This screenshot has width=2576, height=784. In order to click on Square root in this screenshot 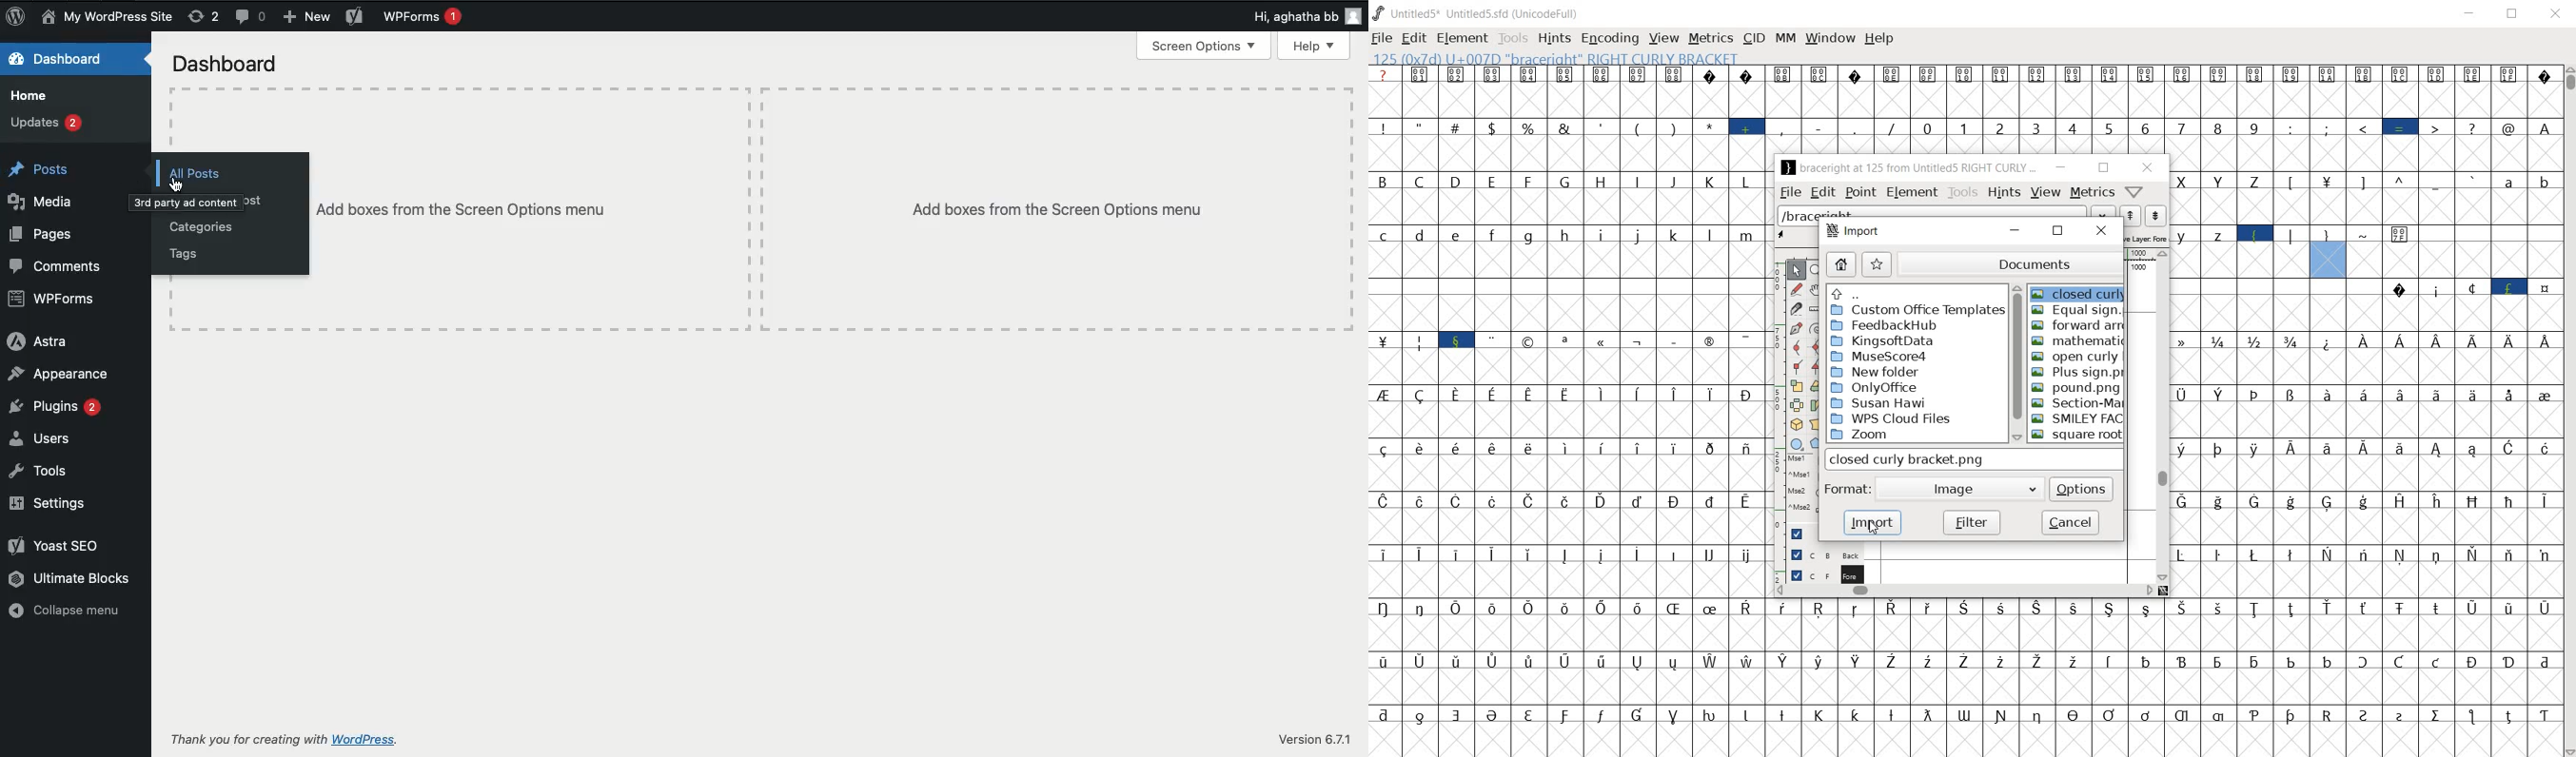, I will do `click(2077, 436)`.